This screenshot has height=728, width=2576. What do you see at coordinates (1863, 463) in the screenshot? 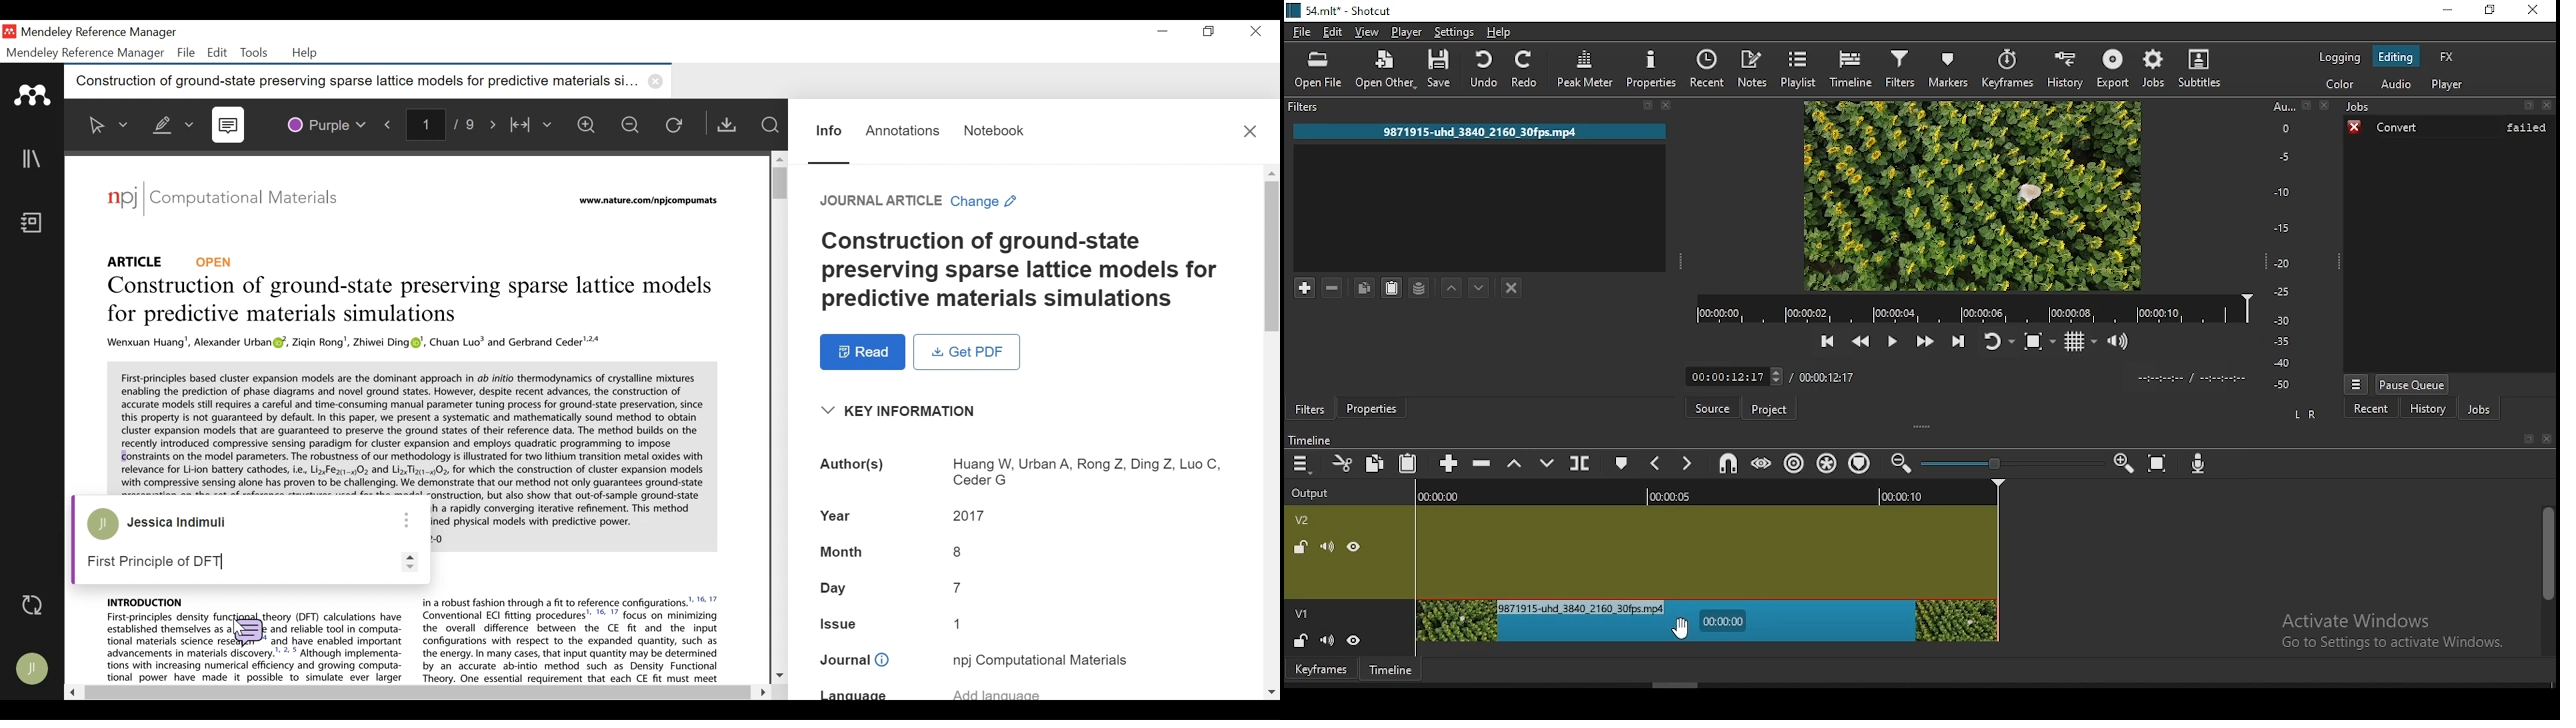
I see `ripple markers` at bounding box center [1863, 463].